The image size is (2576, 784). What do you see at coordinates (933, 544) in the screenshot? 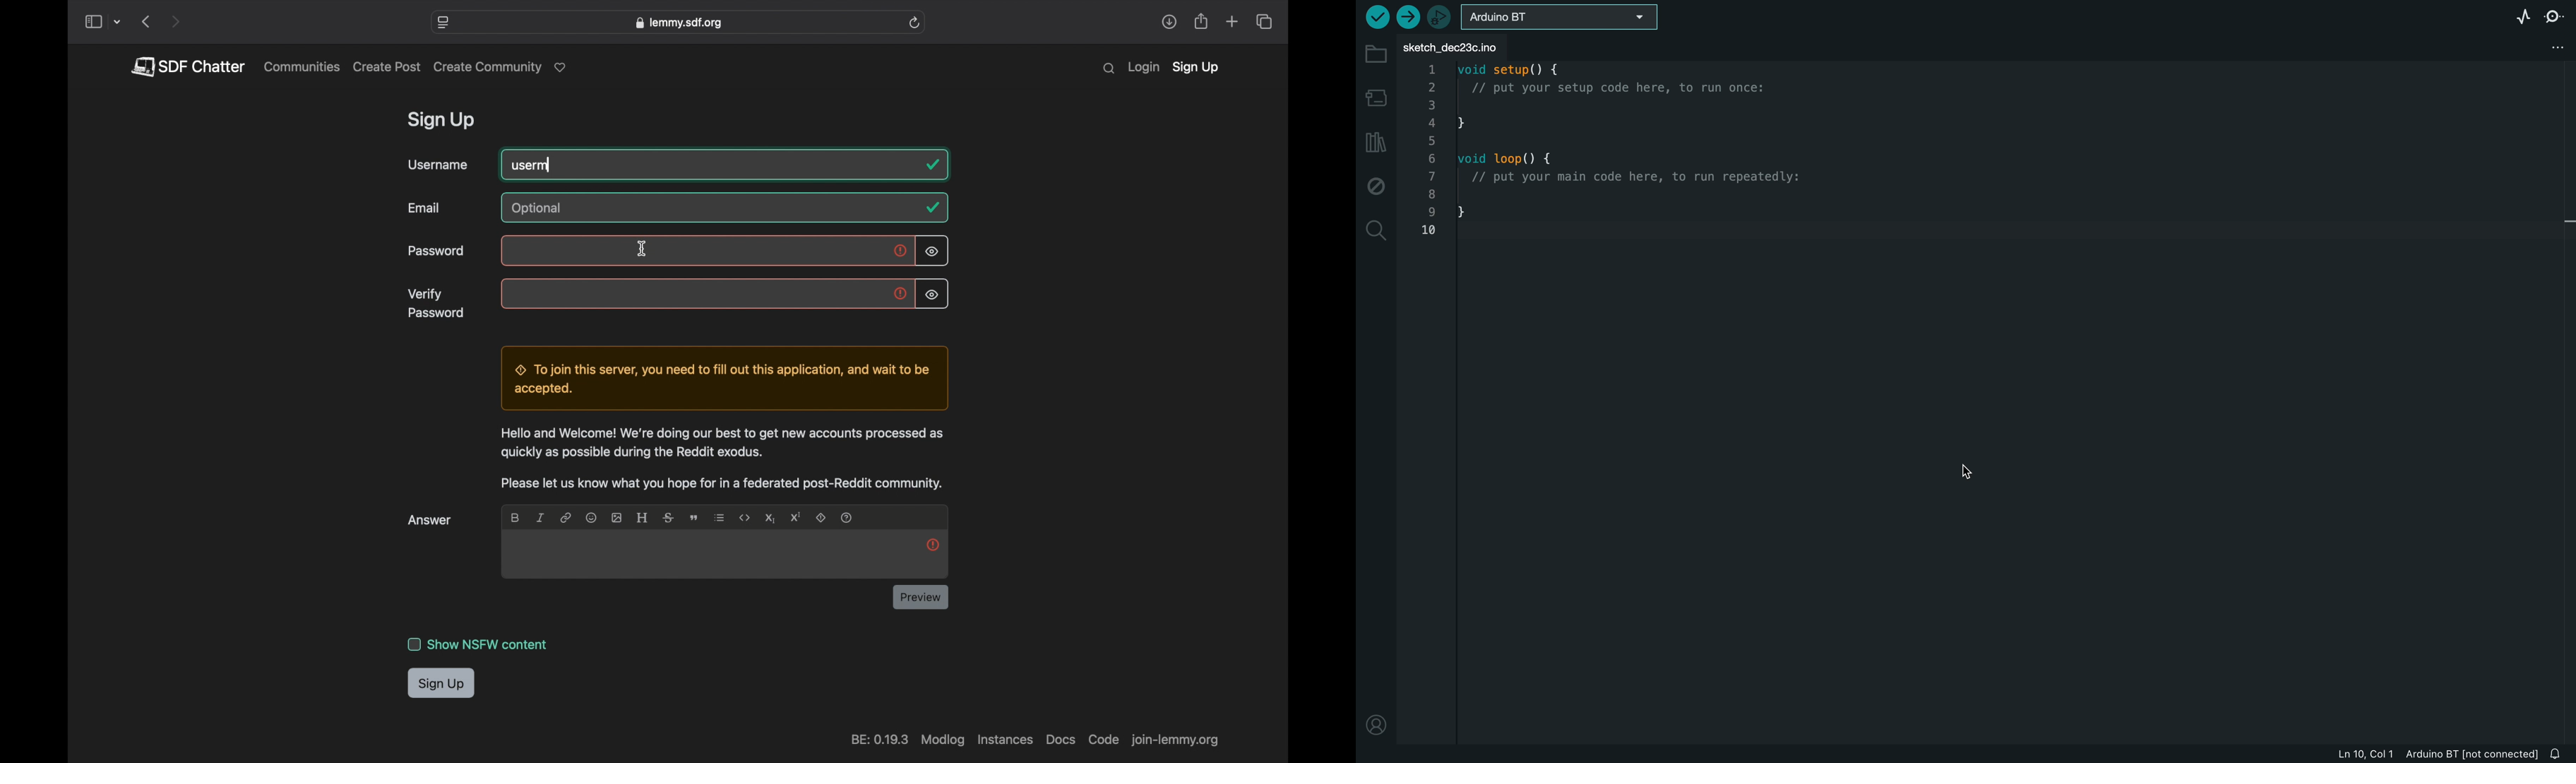
I see `exclamation ` at bounding box center [933, 544].